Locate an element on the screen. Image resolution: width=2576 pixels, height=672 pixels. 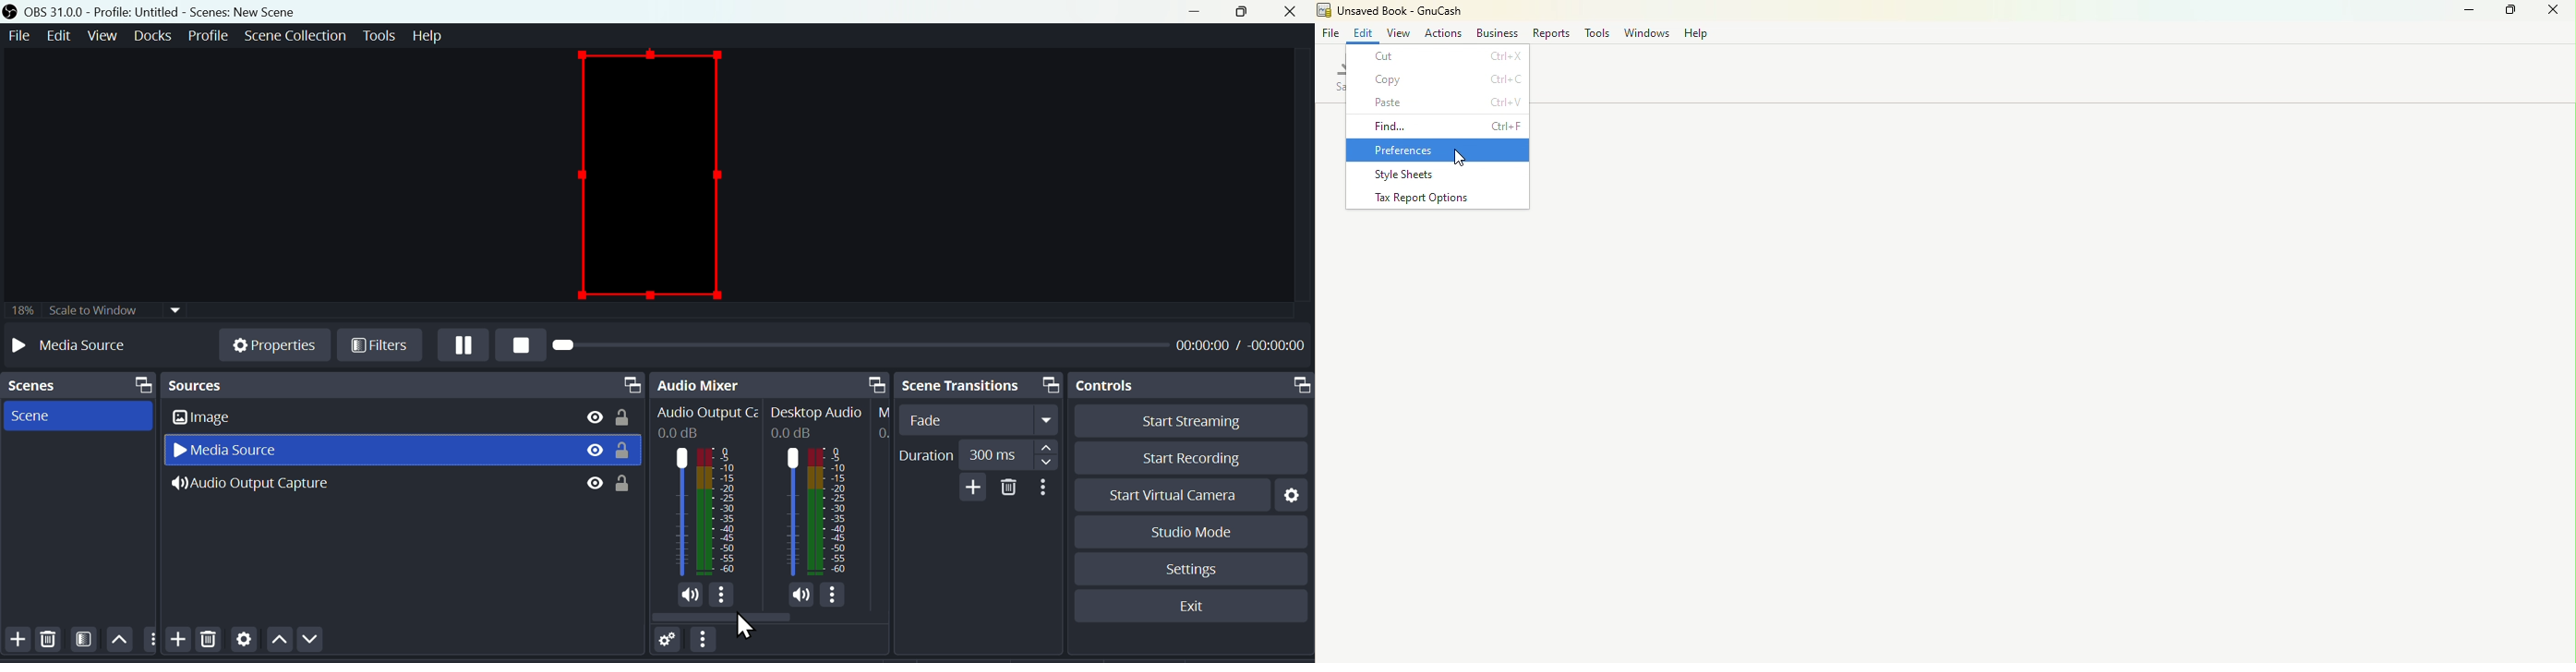
Edit is located at coordinates (61, 36).